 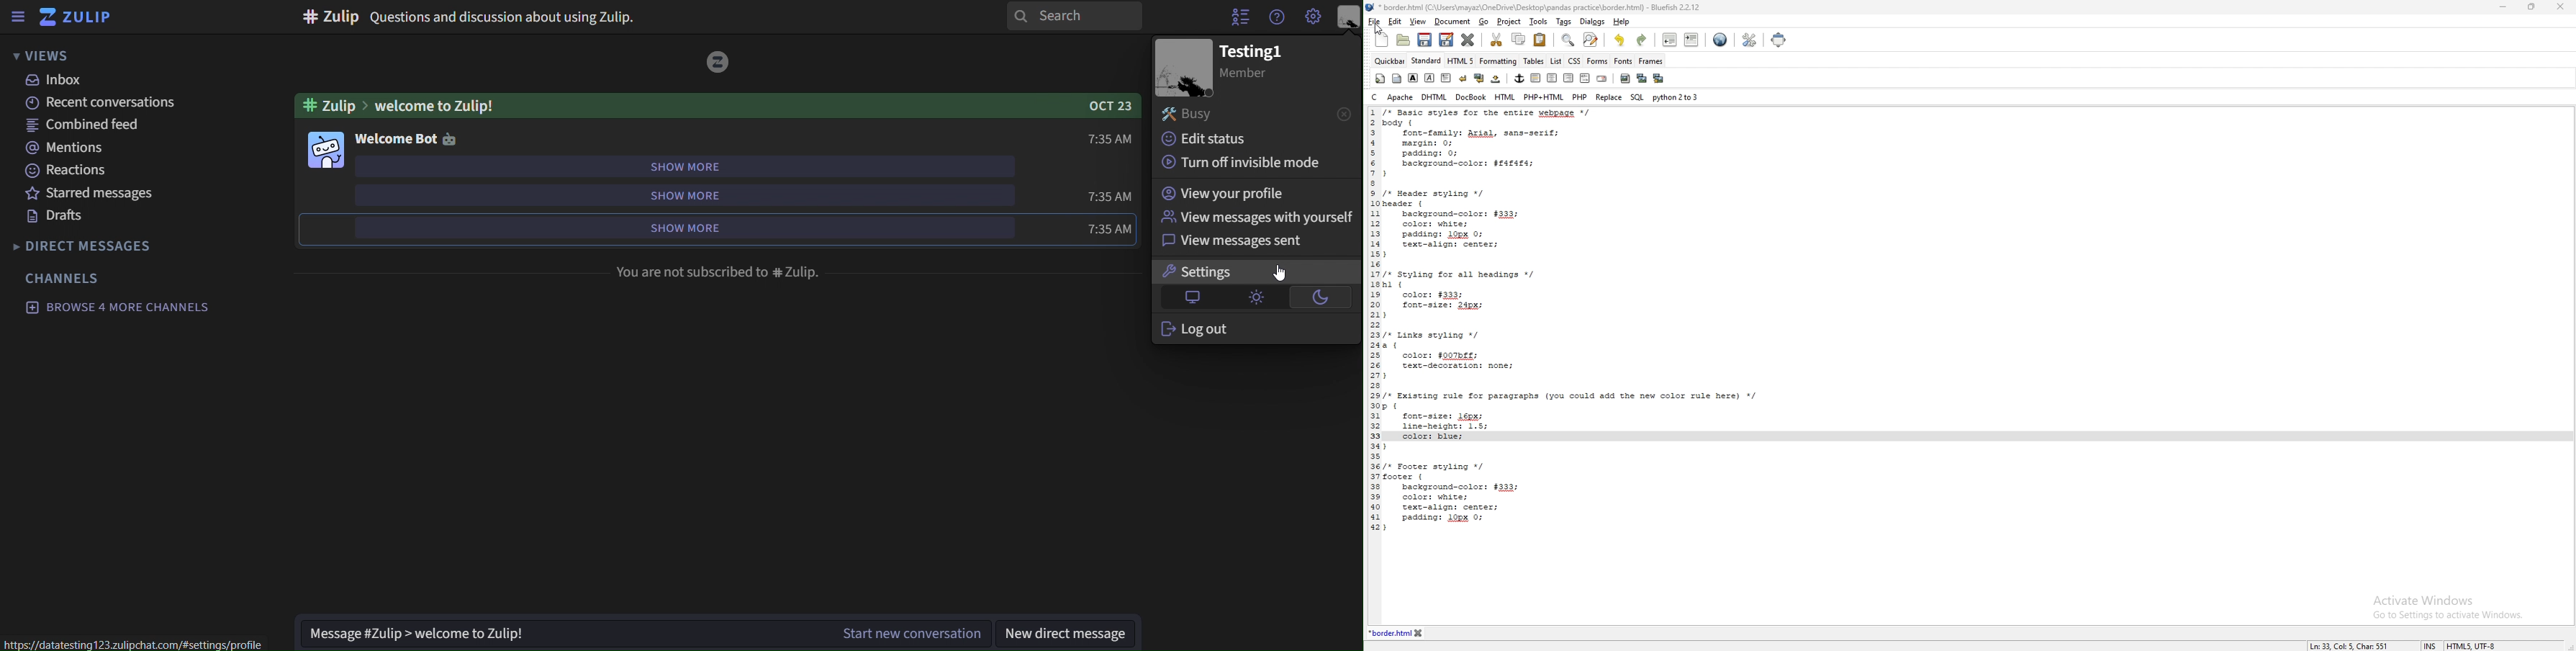 What do you see at coordinates (1387, 59) in the screenshot?
I see `quickbar` at bounding box center [1387, 59].